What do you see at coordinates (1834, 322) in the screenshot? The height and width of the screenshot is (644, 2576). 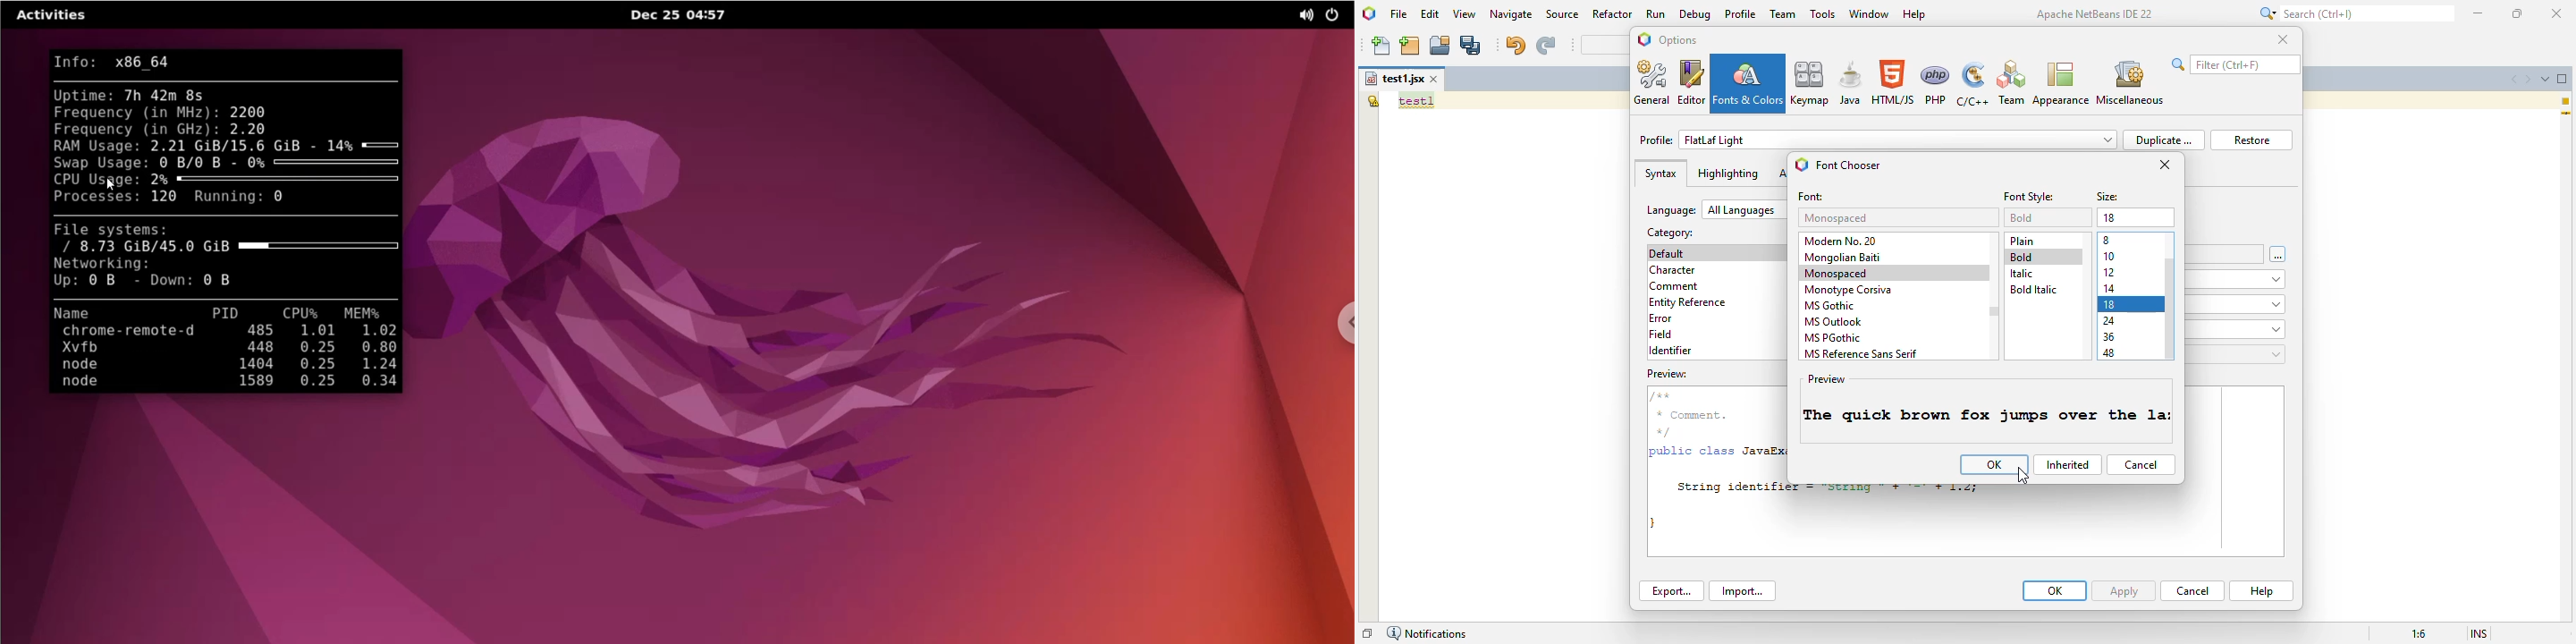 I see `MS outlook` at bounding box center [1834, 322].